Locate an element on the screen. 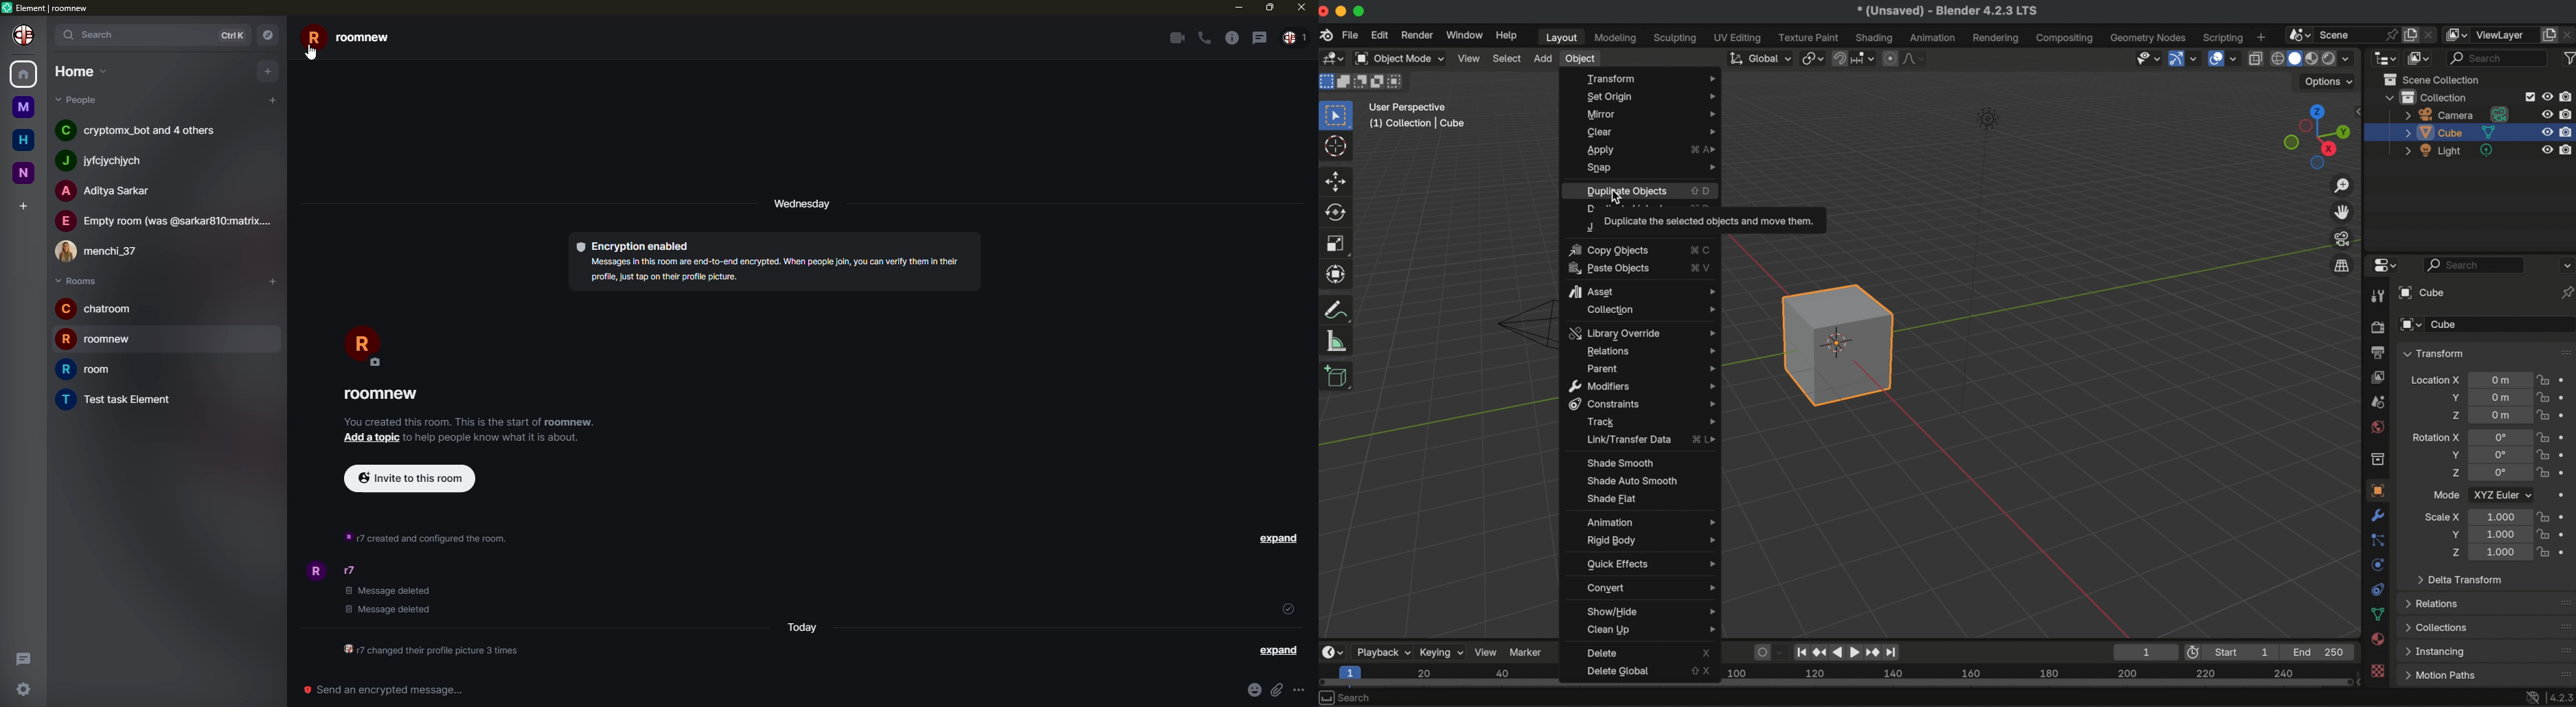 The height and width of the screenshot is (728, 2576). room is located at coordinates (118, 399).